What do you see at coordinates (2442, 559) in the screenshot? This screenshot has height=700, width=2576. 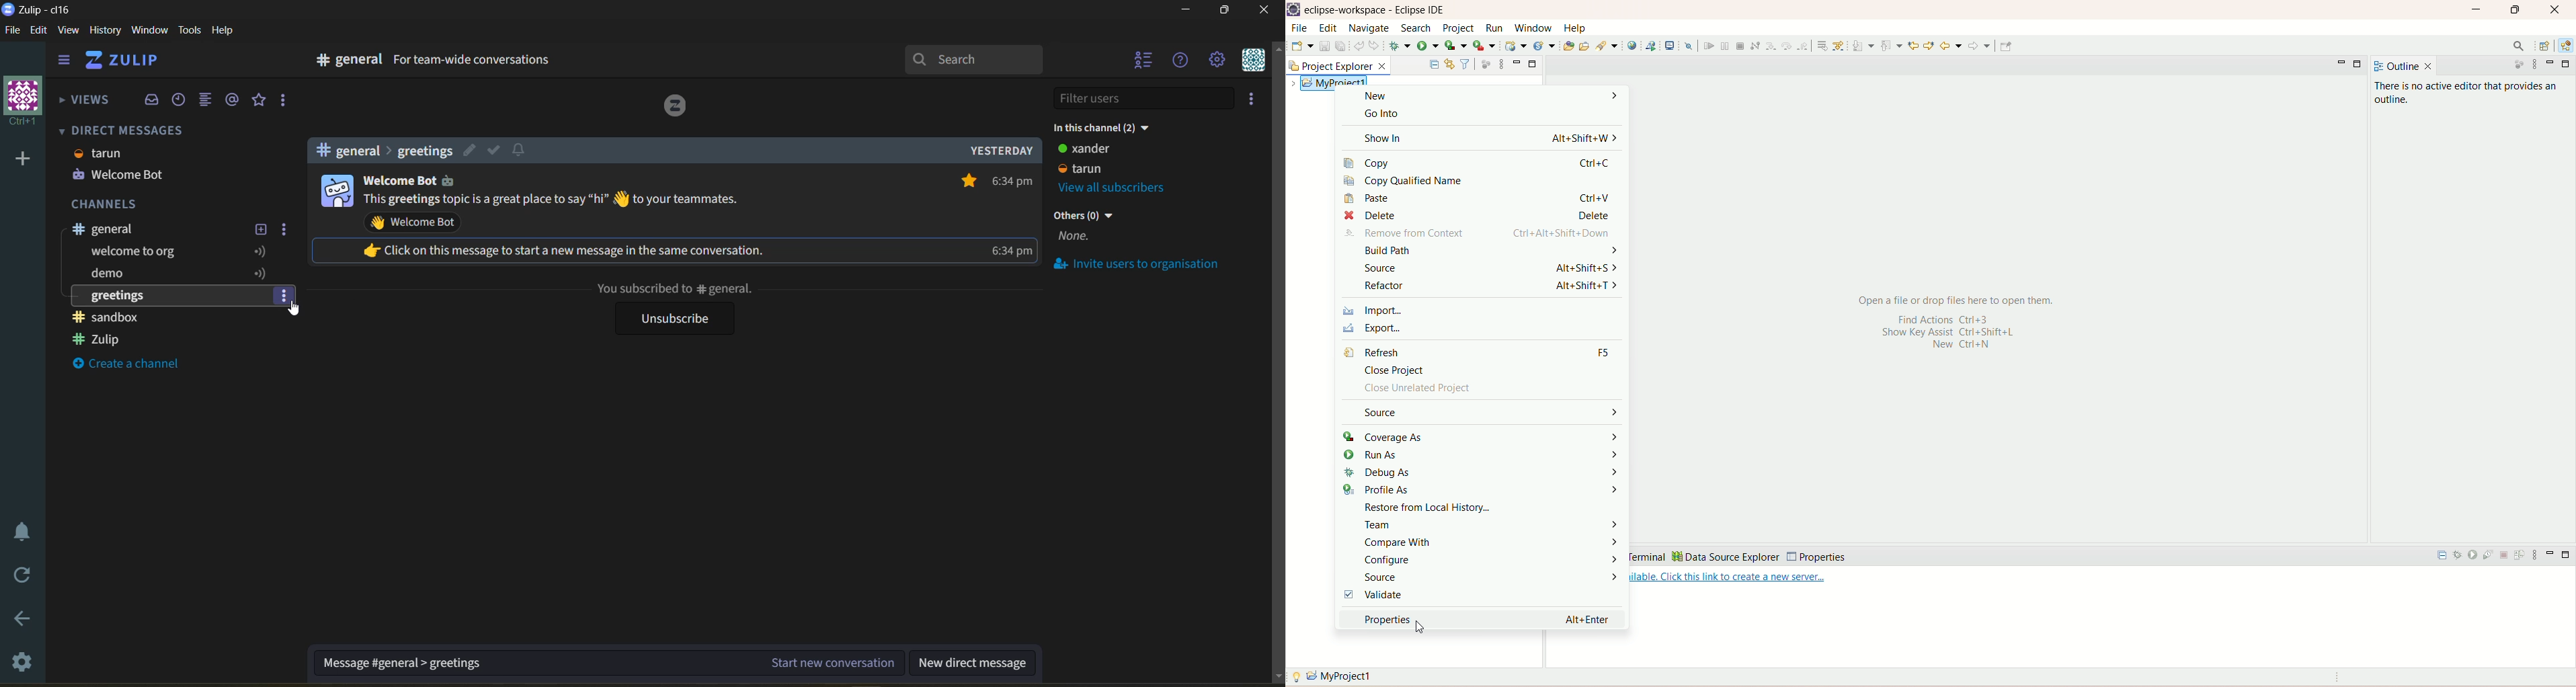 I see `collapse all` at bounding box center [2442, 559].